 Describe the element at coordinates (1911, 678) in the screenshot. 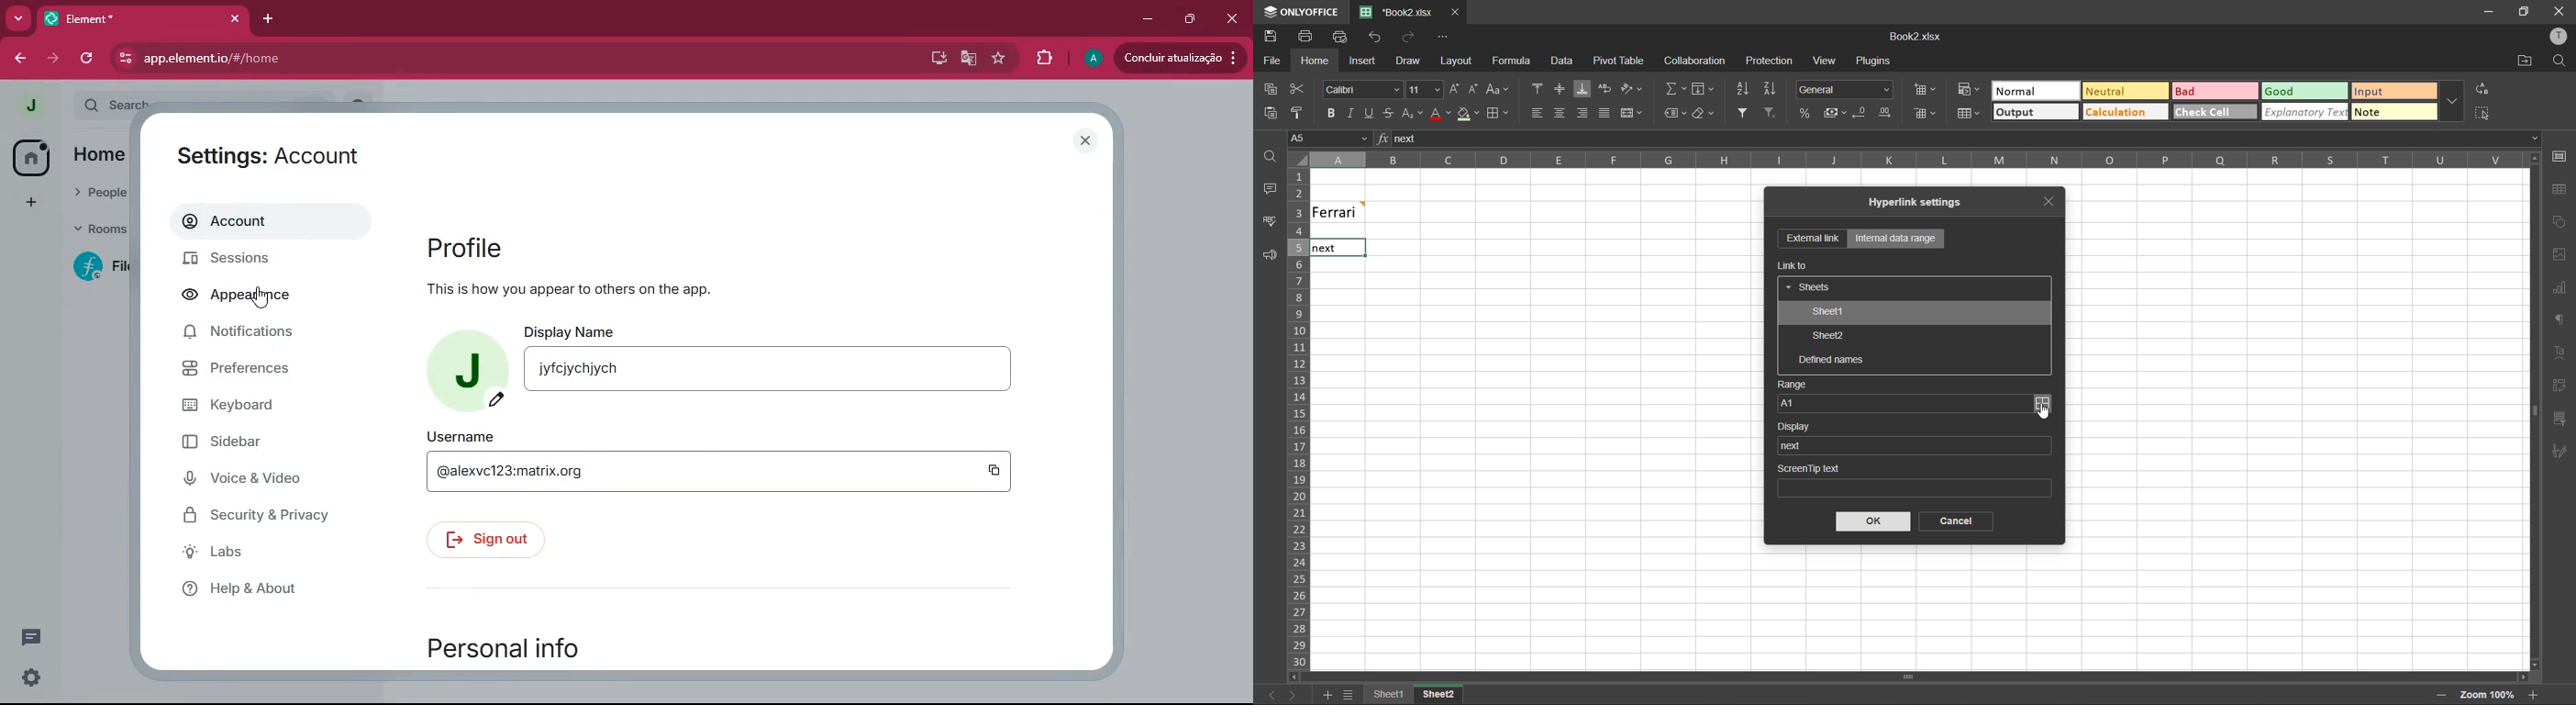

I see `Vertical Scrollbar` at that location.